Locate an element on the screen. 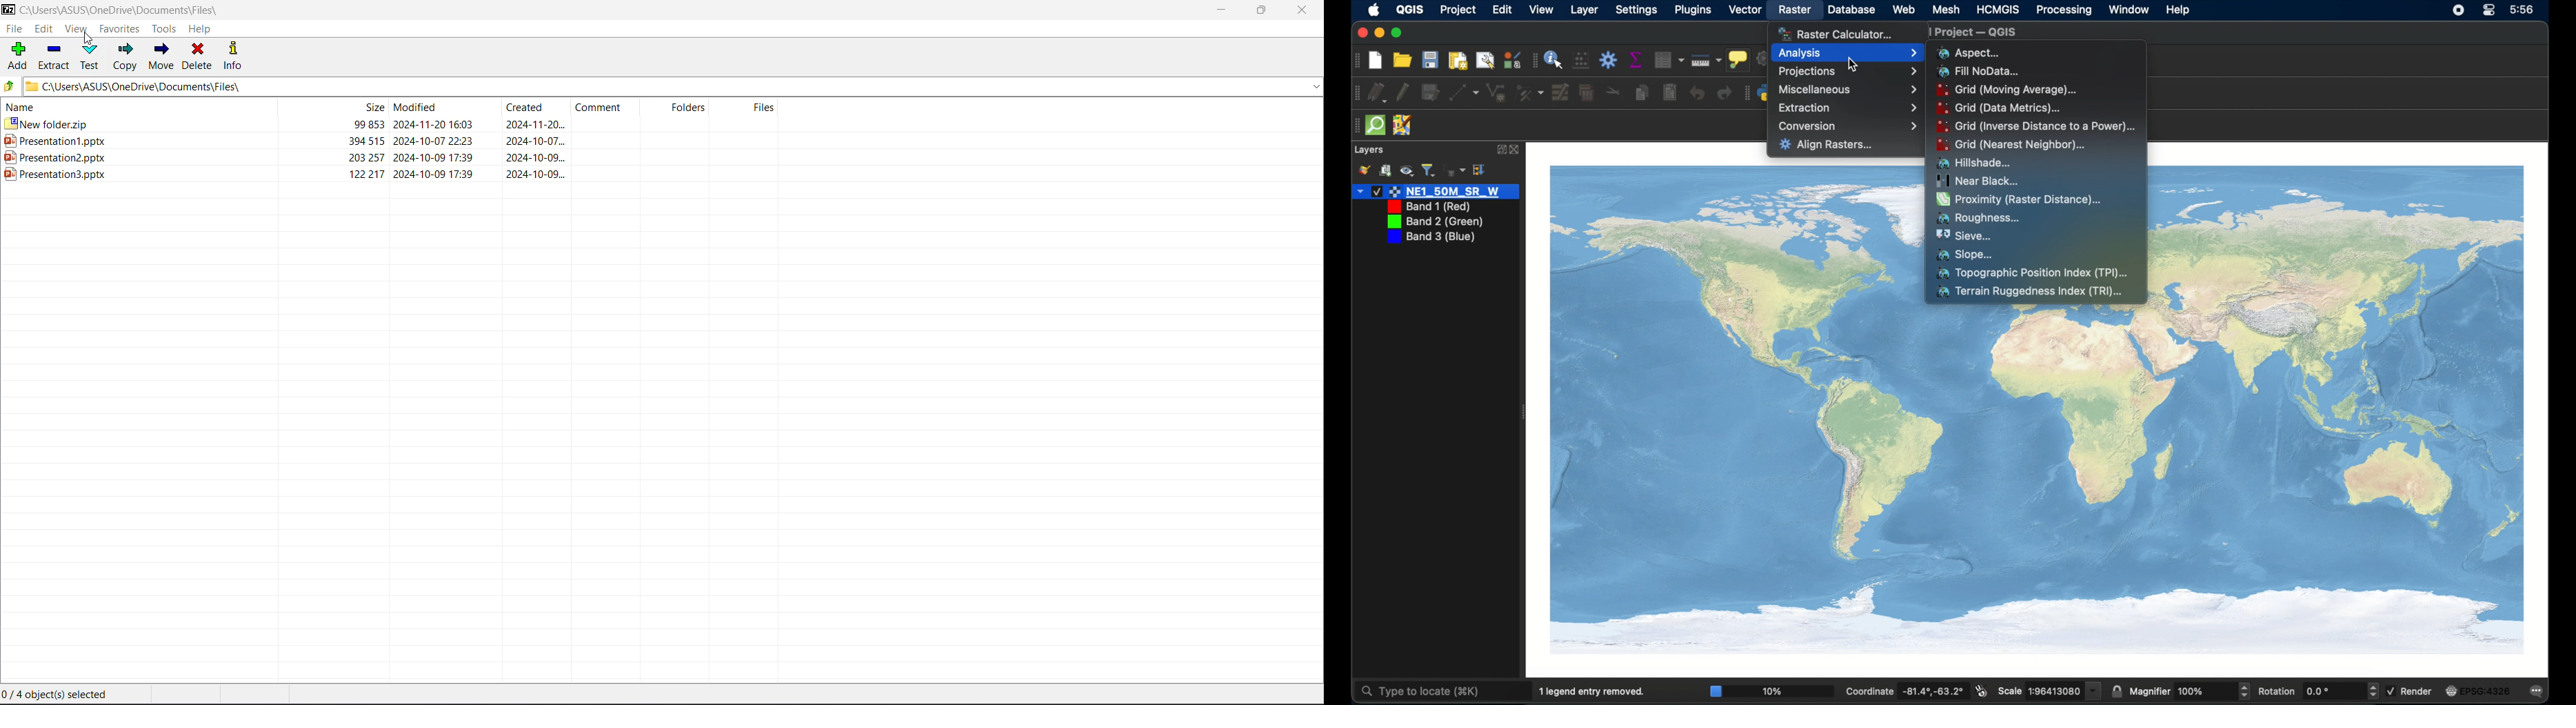  slope is located at coordinates (1967, 255).